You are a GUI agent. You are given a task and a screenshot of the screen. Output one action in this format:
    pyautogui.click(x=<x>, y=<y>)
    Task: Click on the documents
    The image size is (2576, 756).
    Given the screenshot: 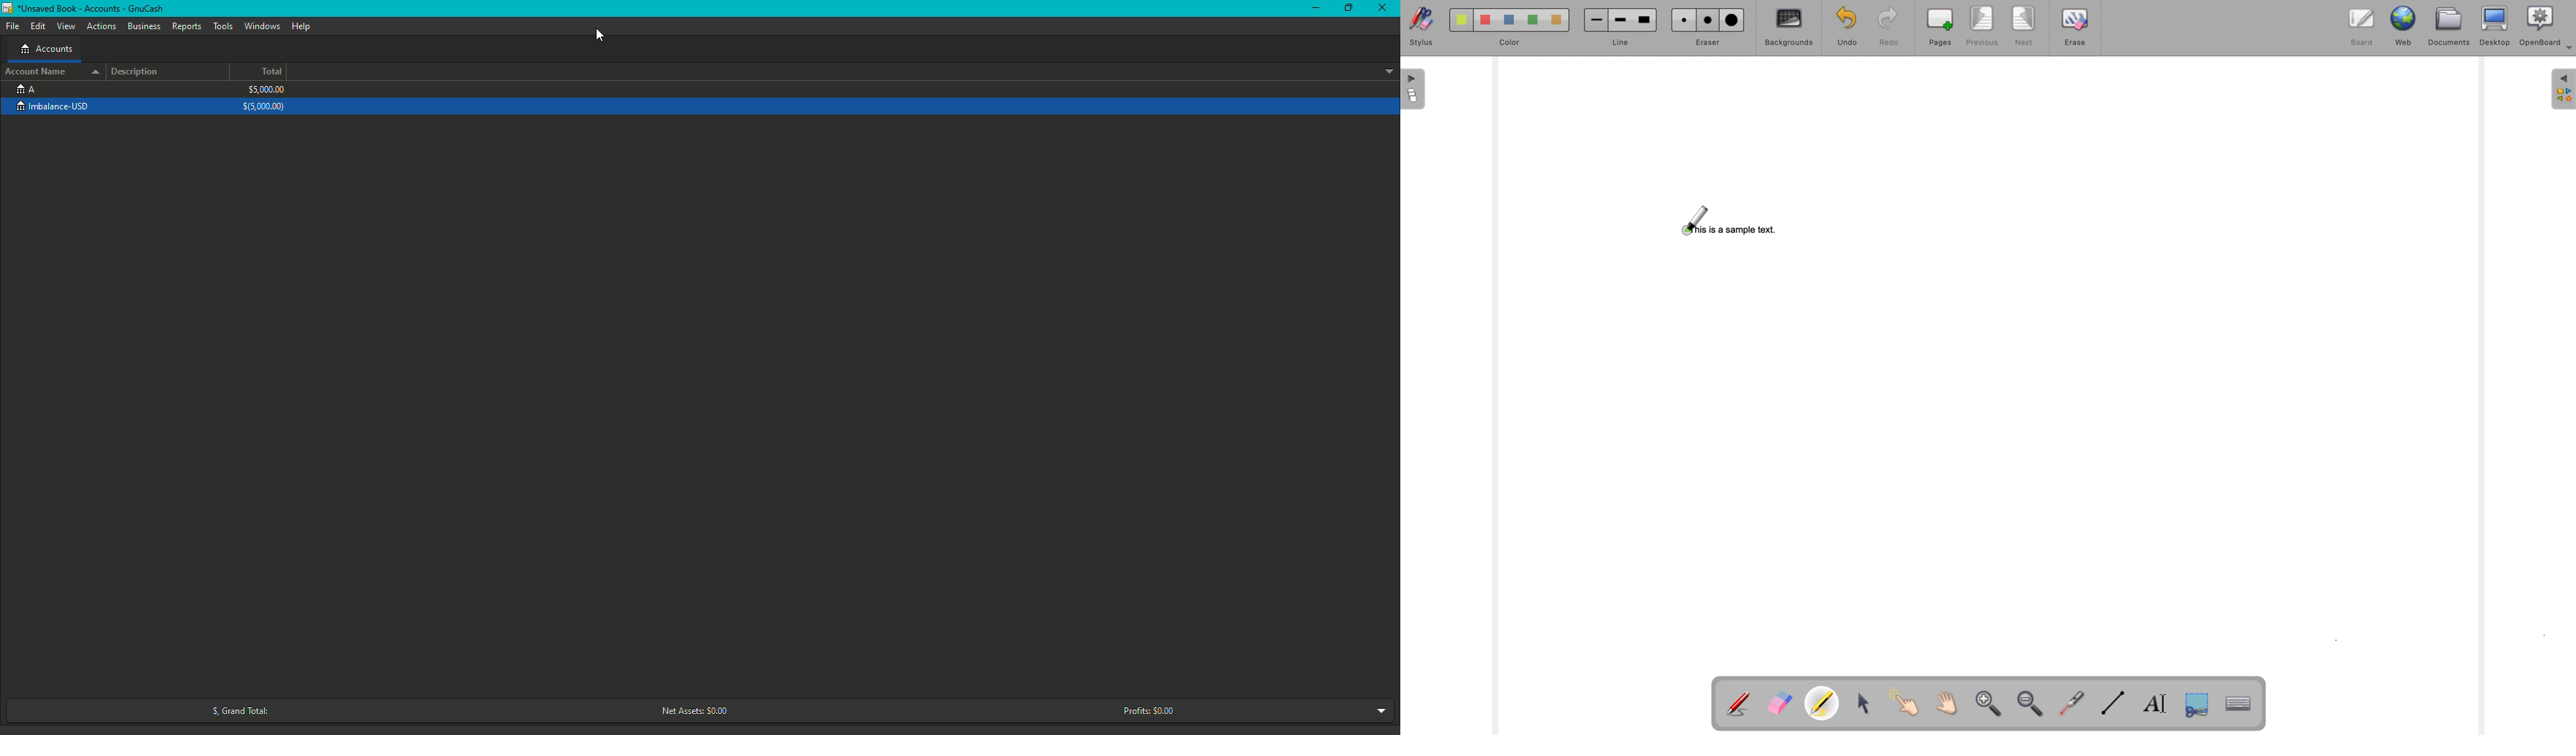 What is the action you would take?
    pyautogui.click(x=2450, y=28)
    